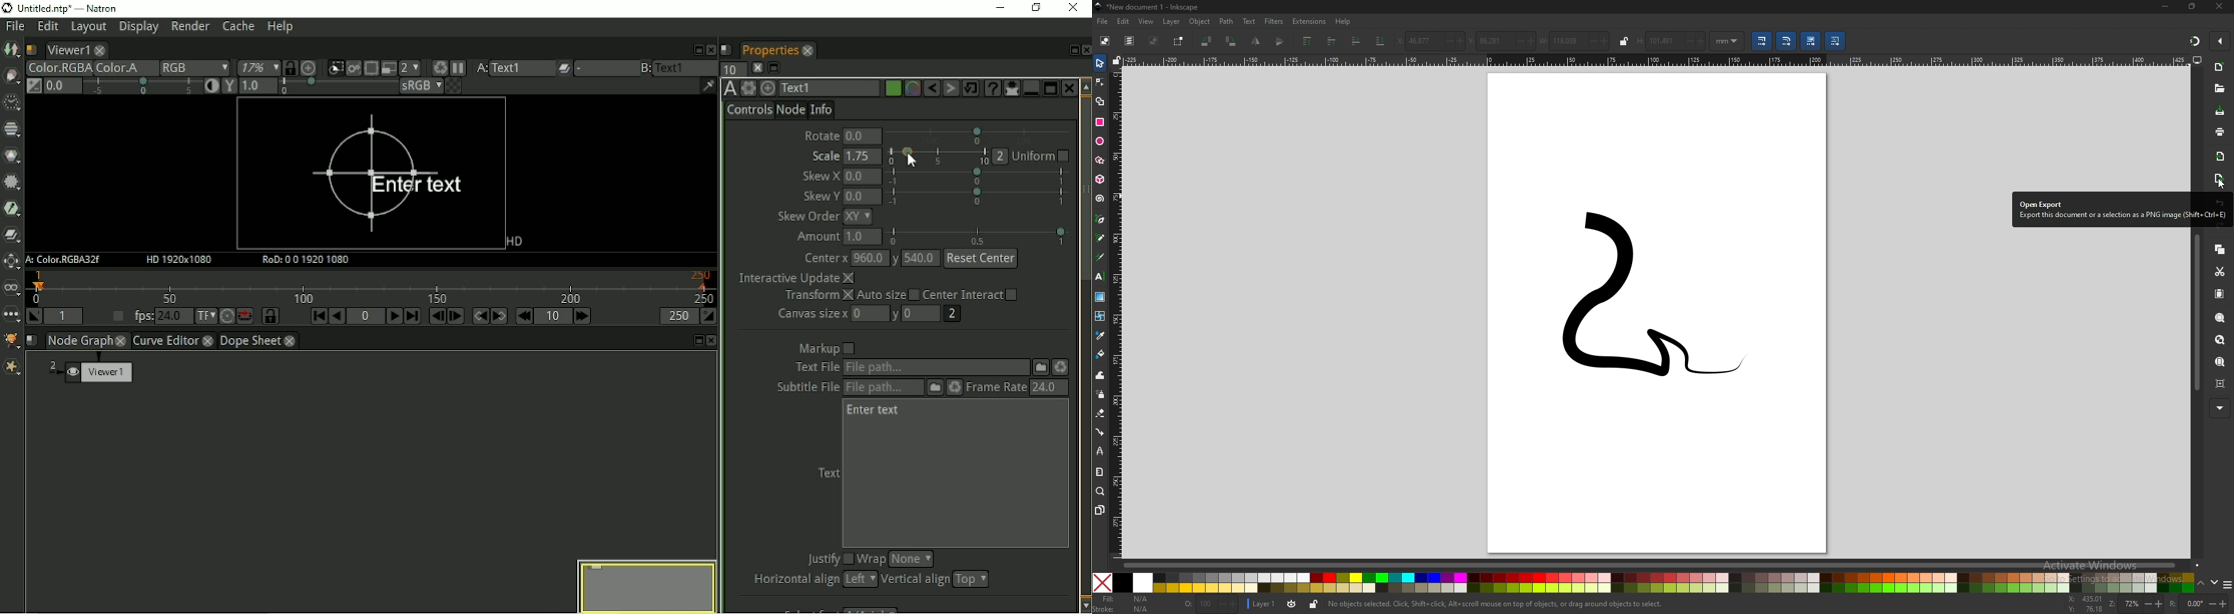 The height and width of the screenshot is (616, 2240). Describe the element at coordinates (1100, 431) in the screenshot. I see `connector` at that location.